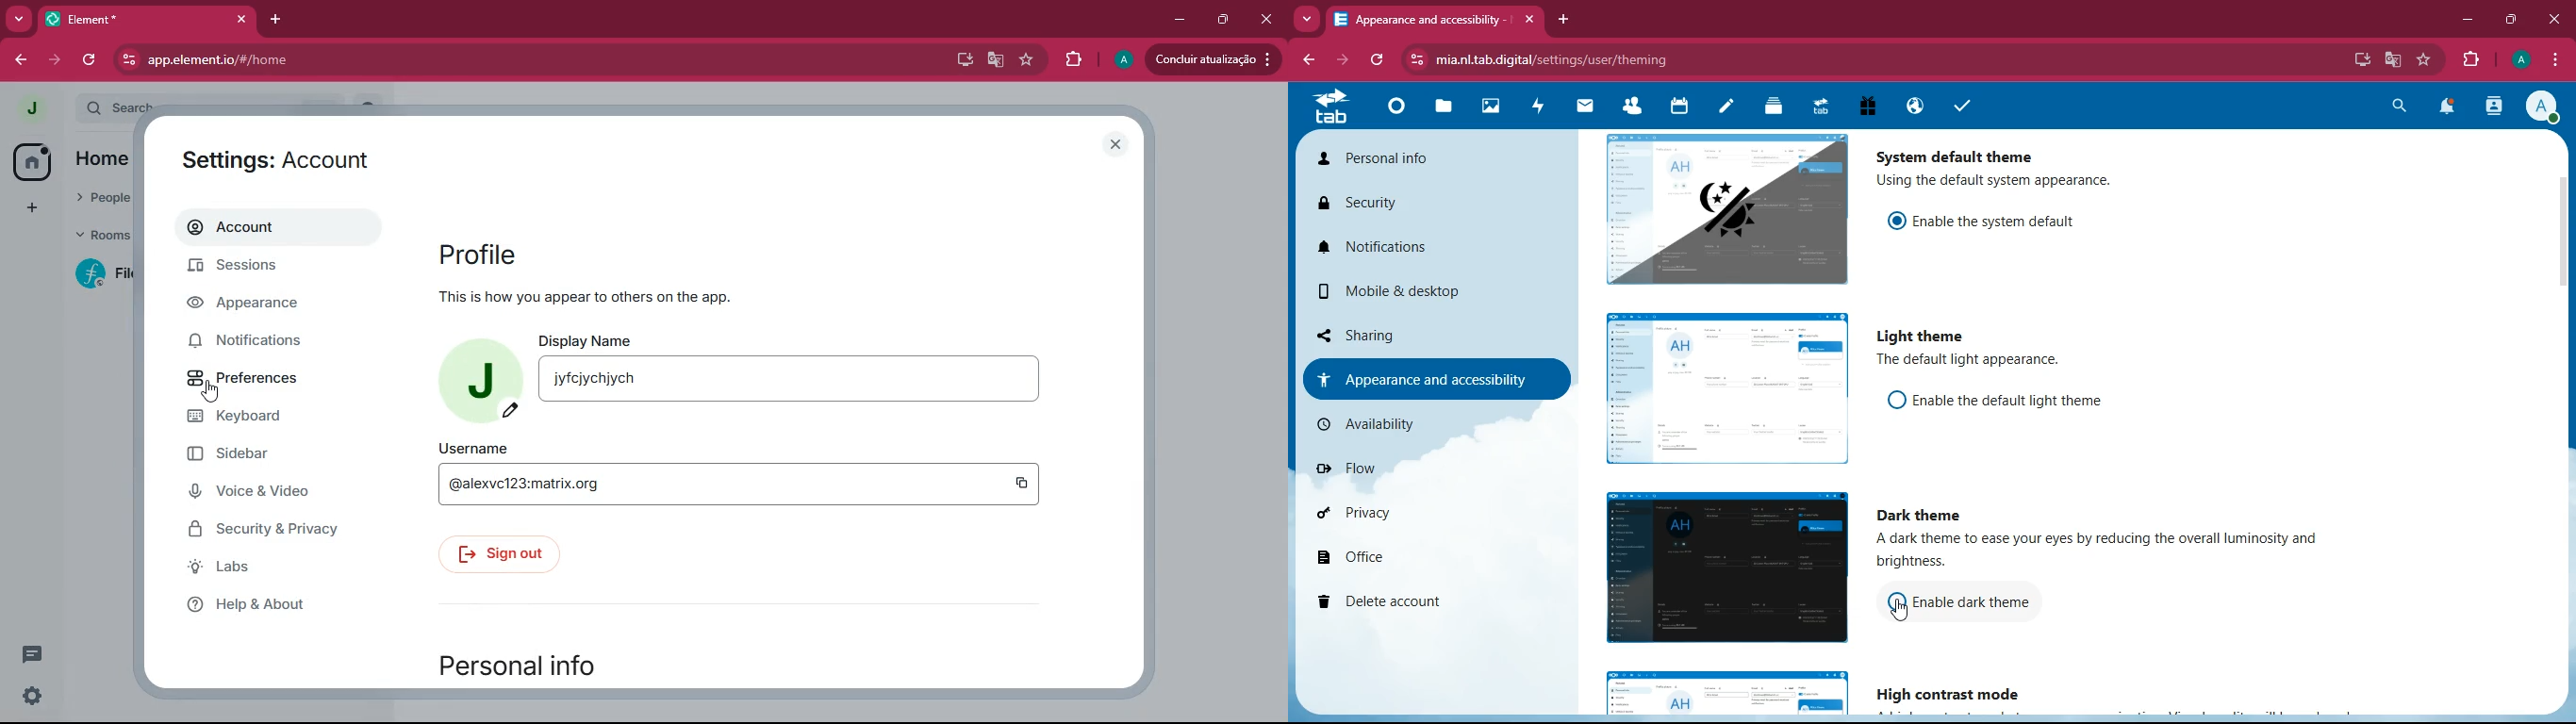  Describe the element at coordinates (29, 209) in the screenshot. I see `add` at that location.